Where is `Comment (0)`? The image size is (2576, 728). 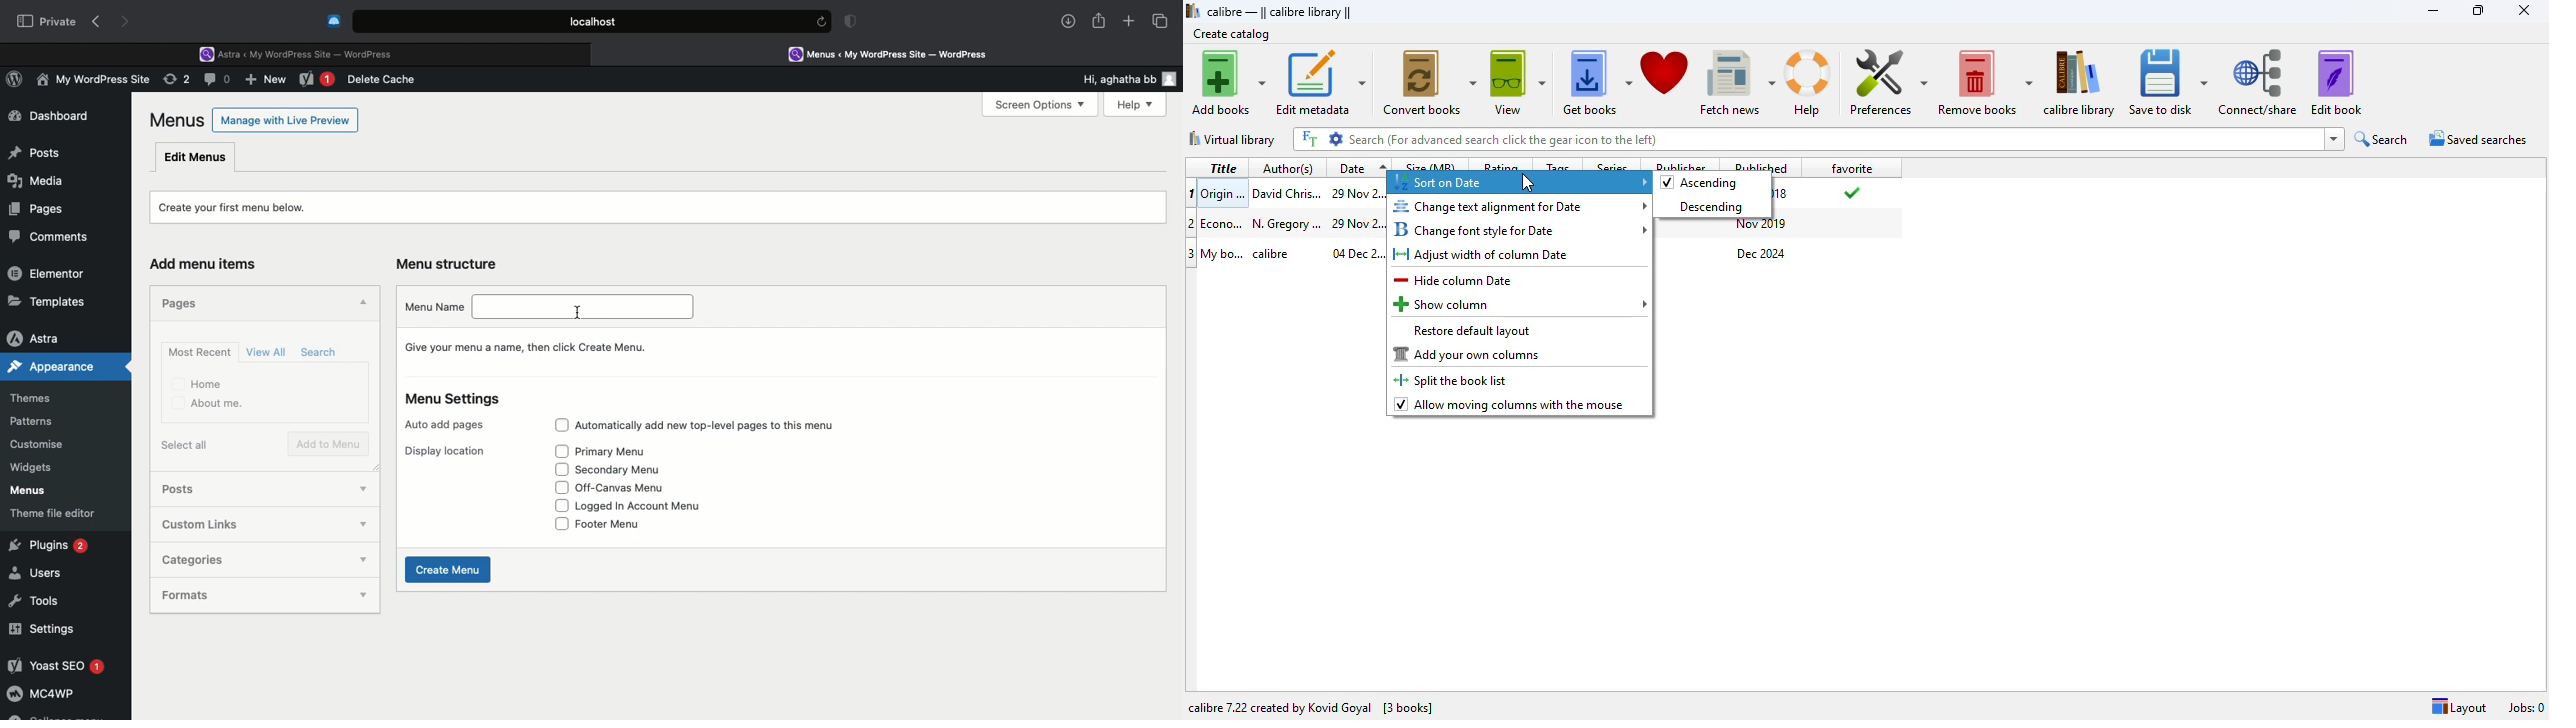
Comment (0) is located at coordinates (219, 79).